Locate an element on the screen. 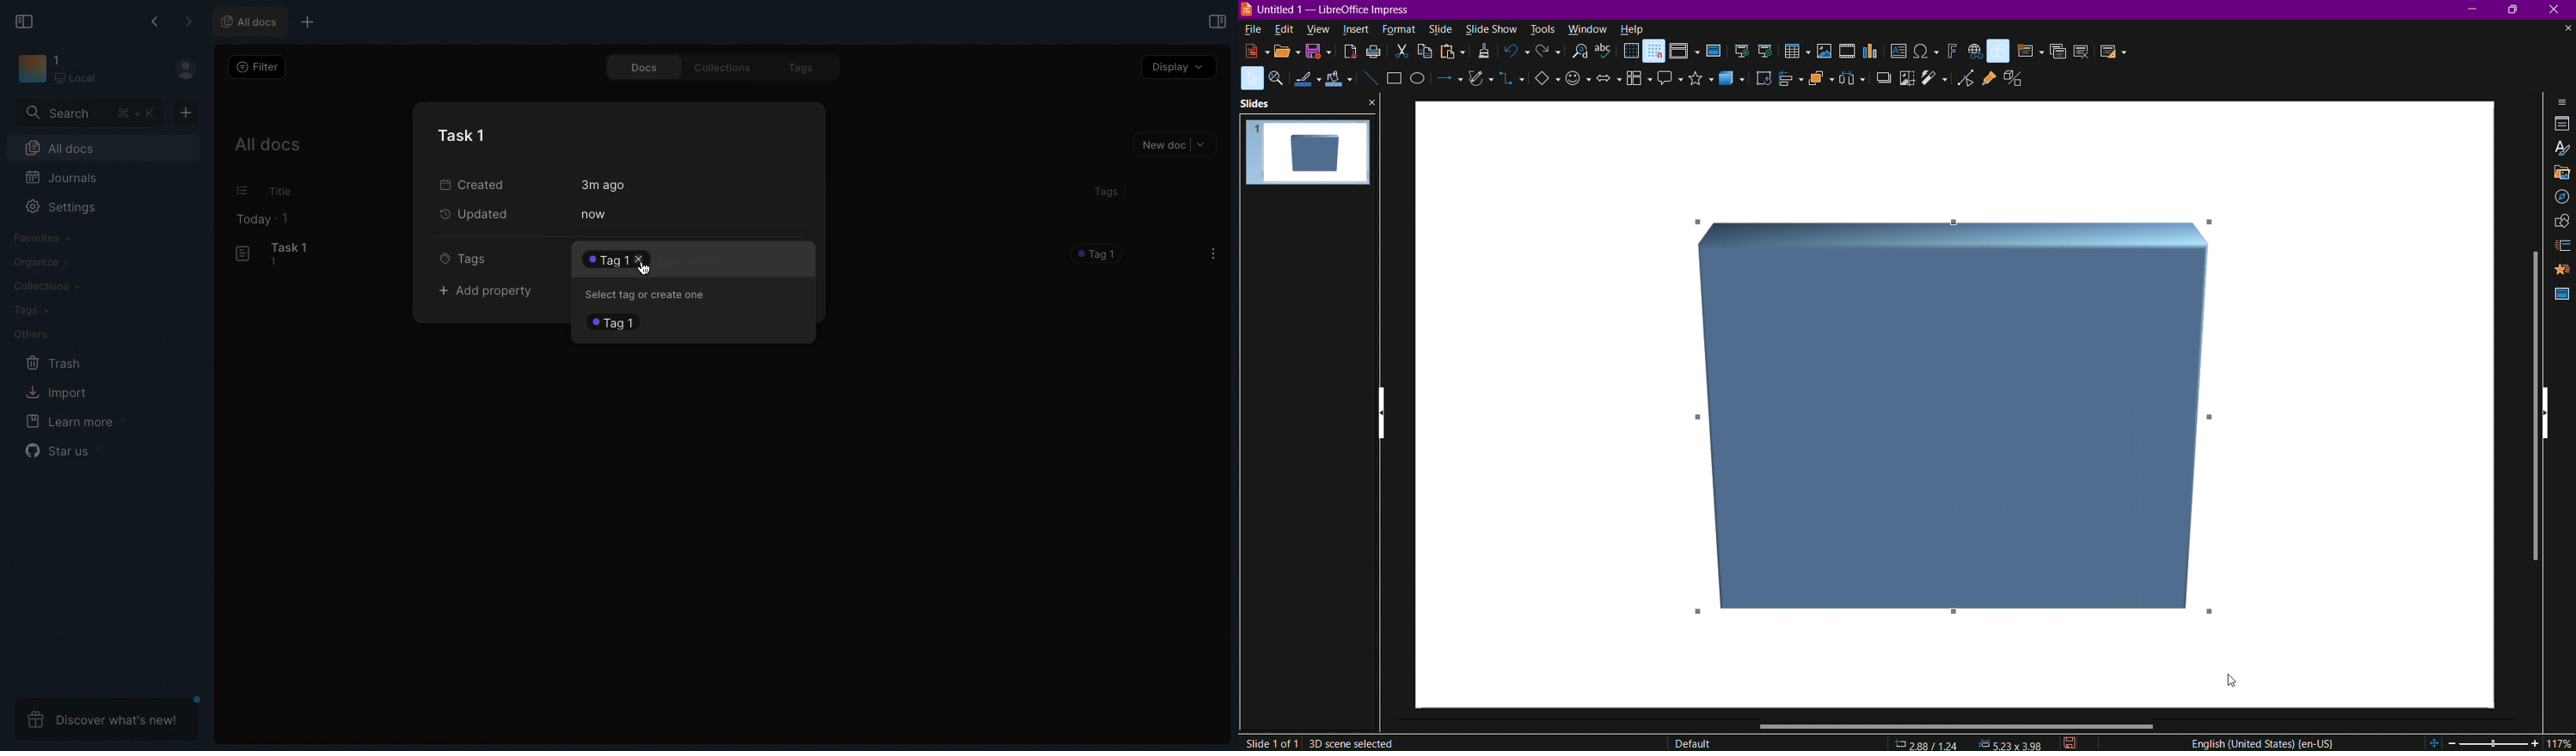 The height and width of the screenshot is (756, 2576). Cursor is located at coordinates (646, 266).